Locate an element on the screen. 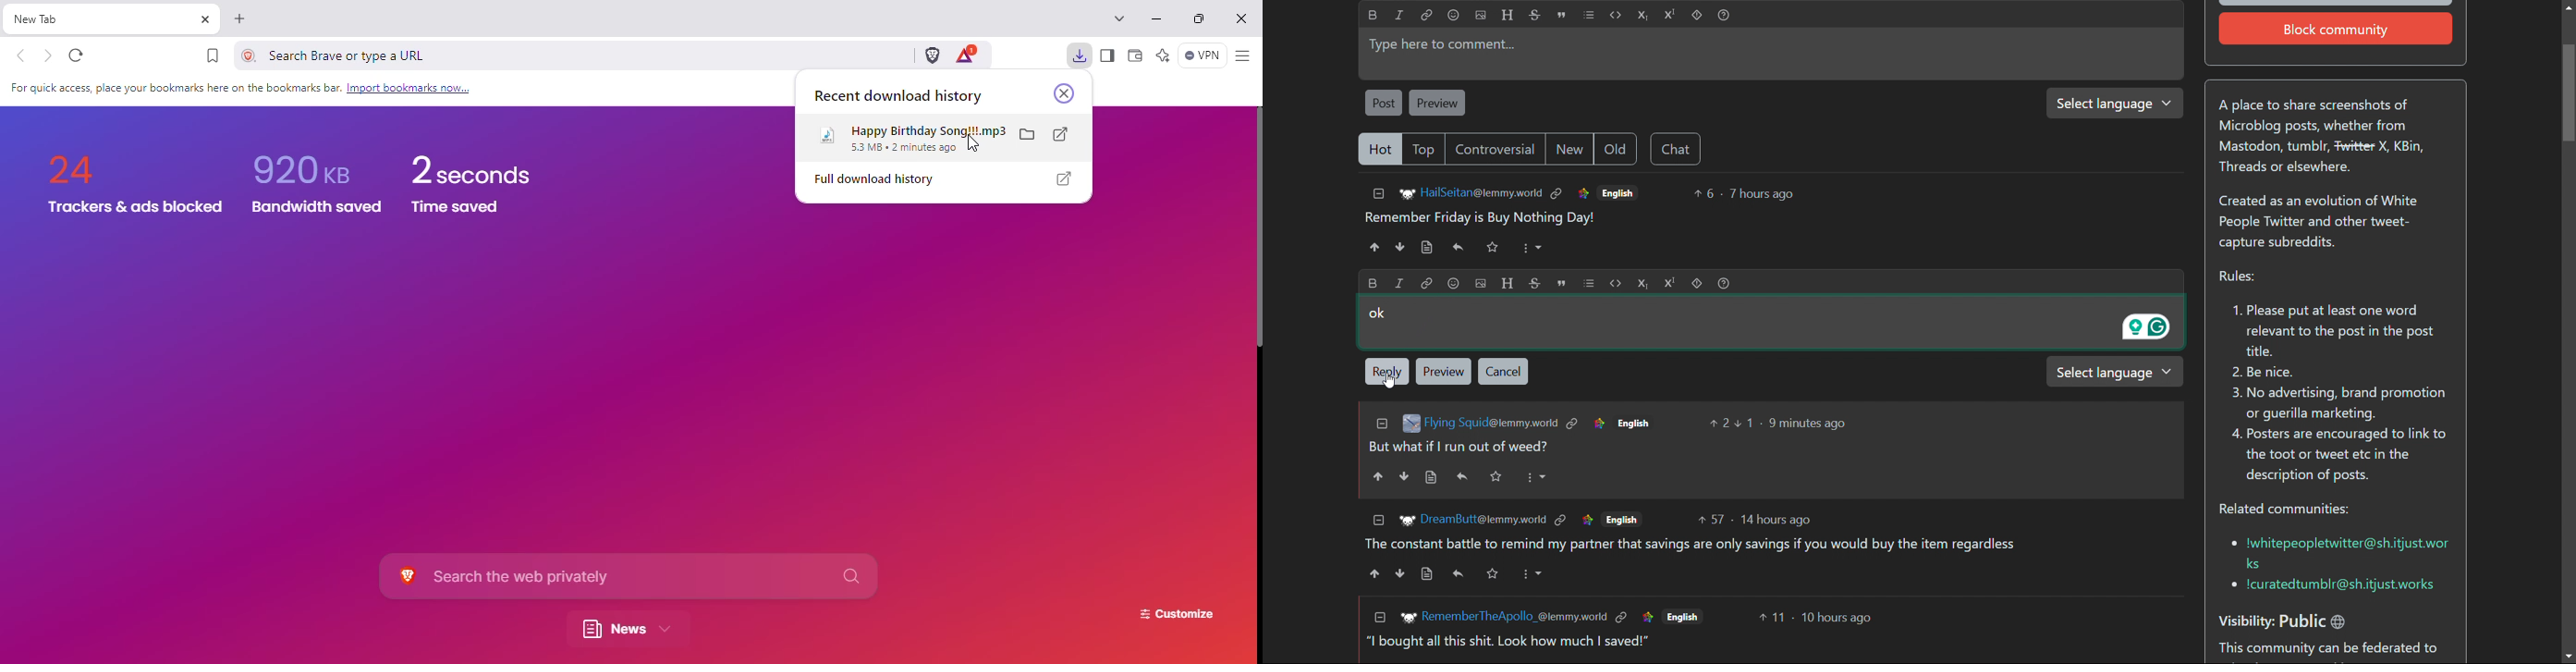 This screenshot has height=672, width=2576. collapse is located at coordinates (1378, 519).